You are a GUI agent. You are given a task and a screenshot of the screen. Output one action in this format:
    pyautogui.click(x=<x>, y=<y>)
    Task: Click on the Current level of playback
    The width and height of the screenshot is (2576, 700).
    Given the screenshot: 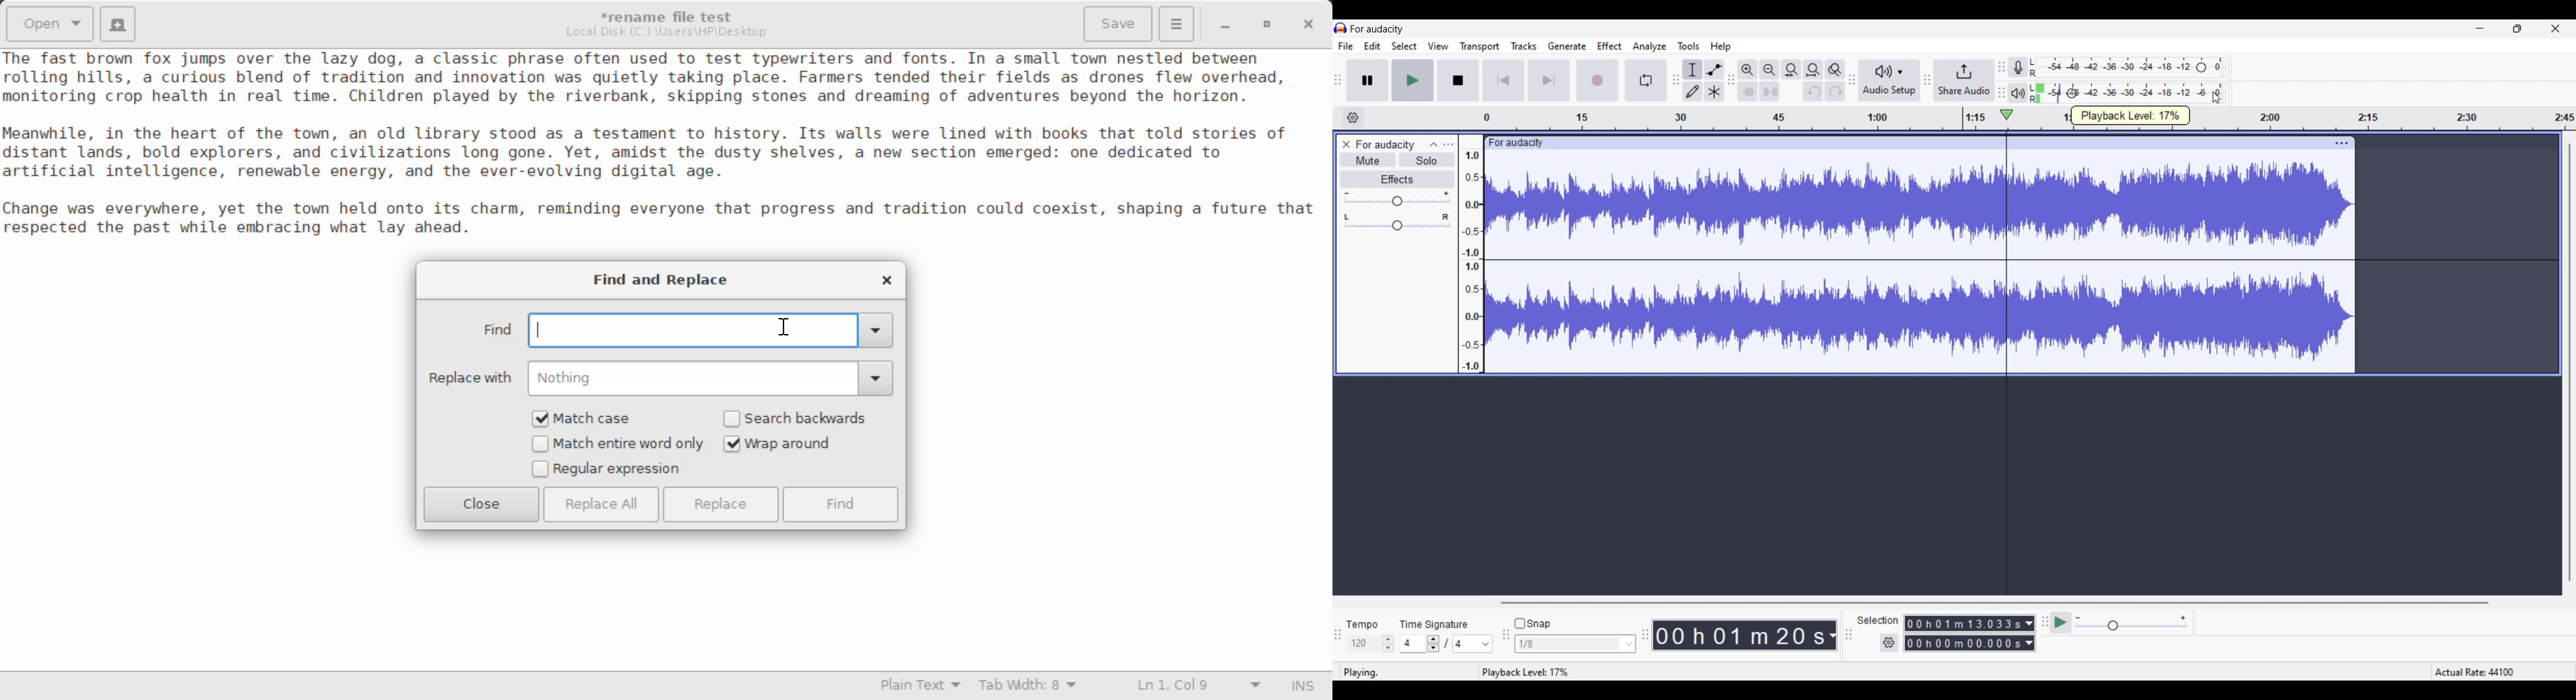 What is the action you would take?
    pyautogui.click(x=2062, y=93)
    